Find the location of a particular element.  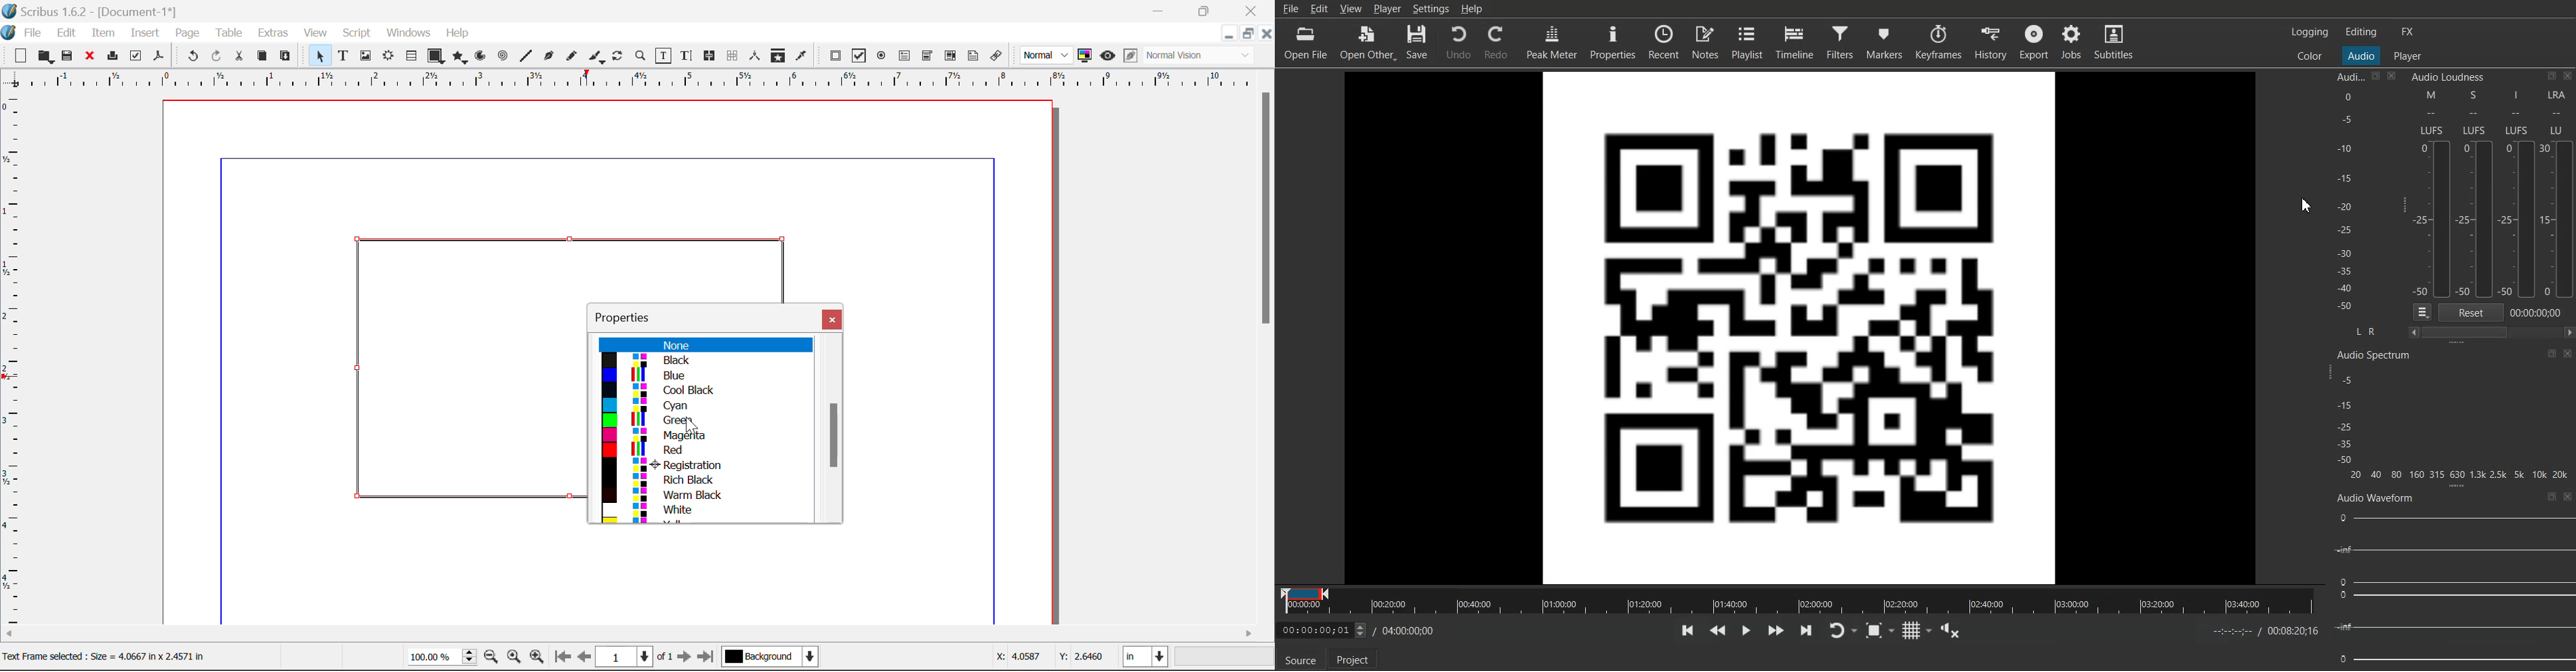

Link Annotation is located at coordinates (996, 56).